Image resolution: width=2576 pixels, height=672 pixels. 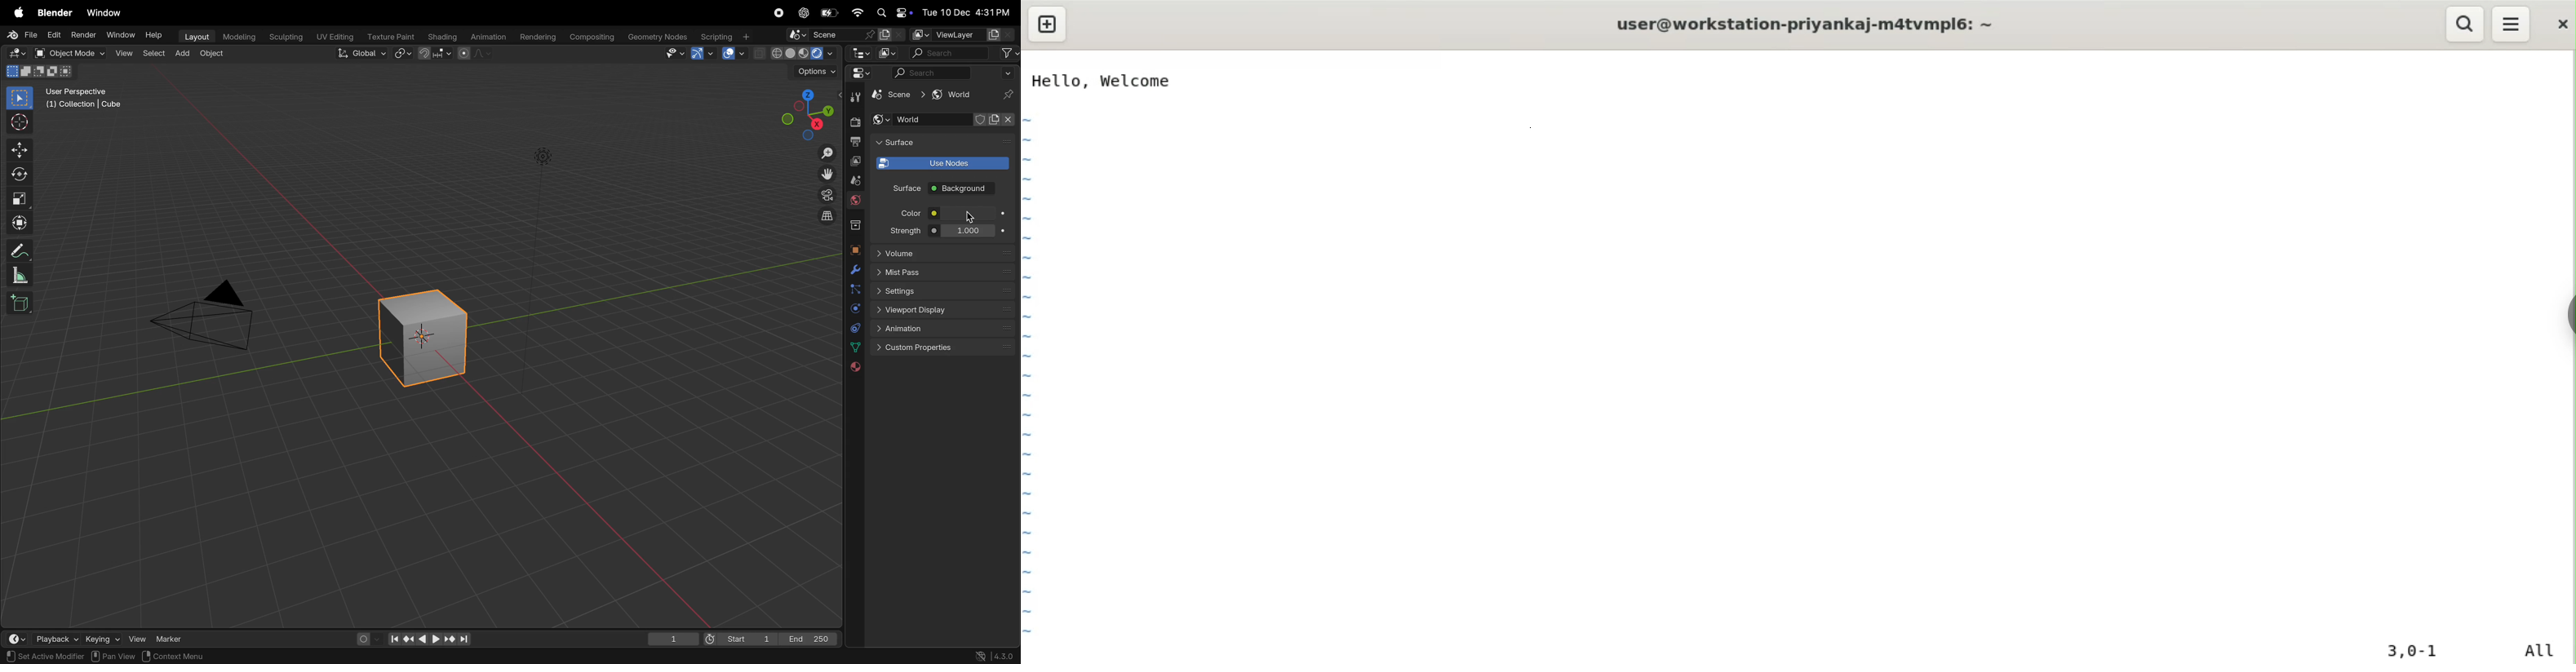 I want to click on annotate, so click(x=22, y=249).